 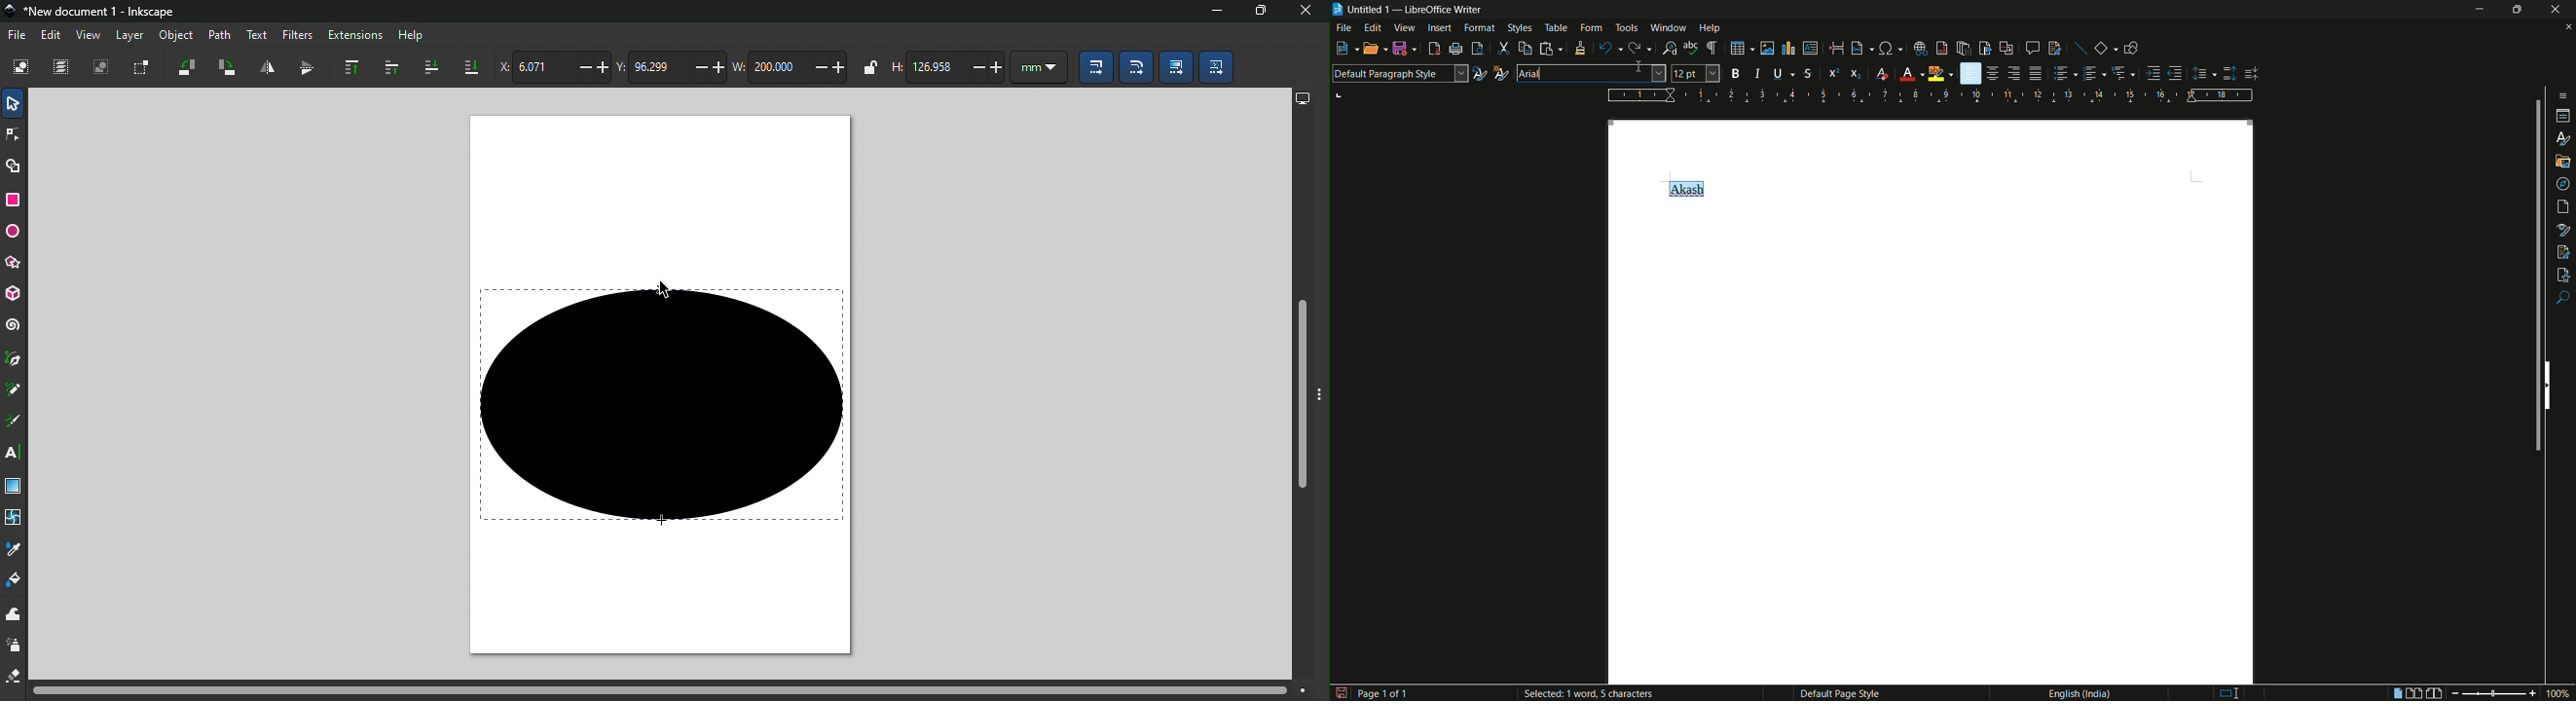 What do you see at coordinates (2202, 74) in the screenshot?
I see `set line spacing` at bounding box center [2202, 74].